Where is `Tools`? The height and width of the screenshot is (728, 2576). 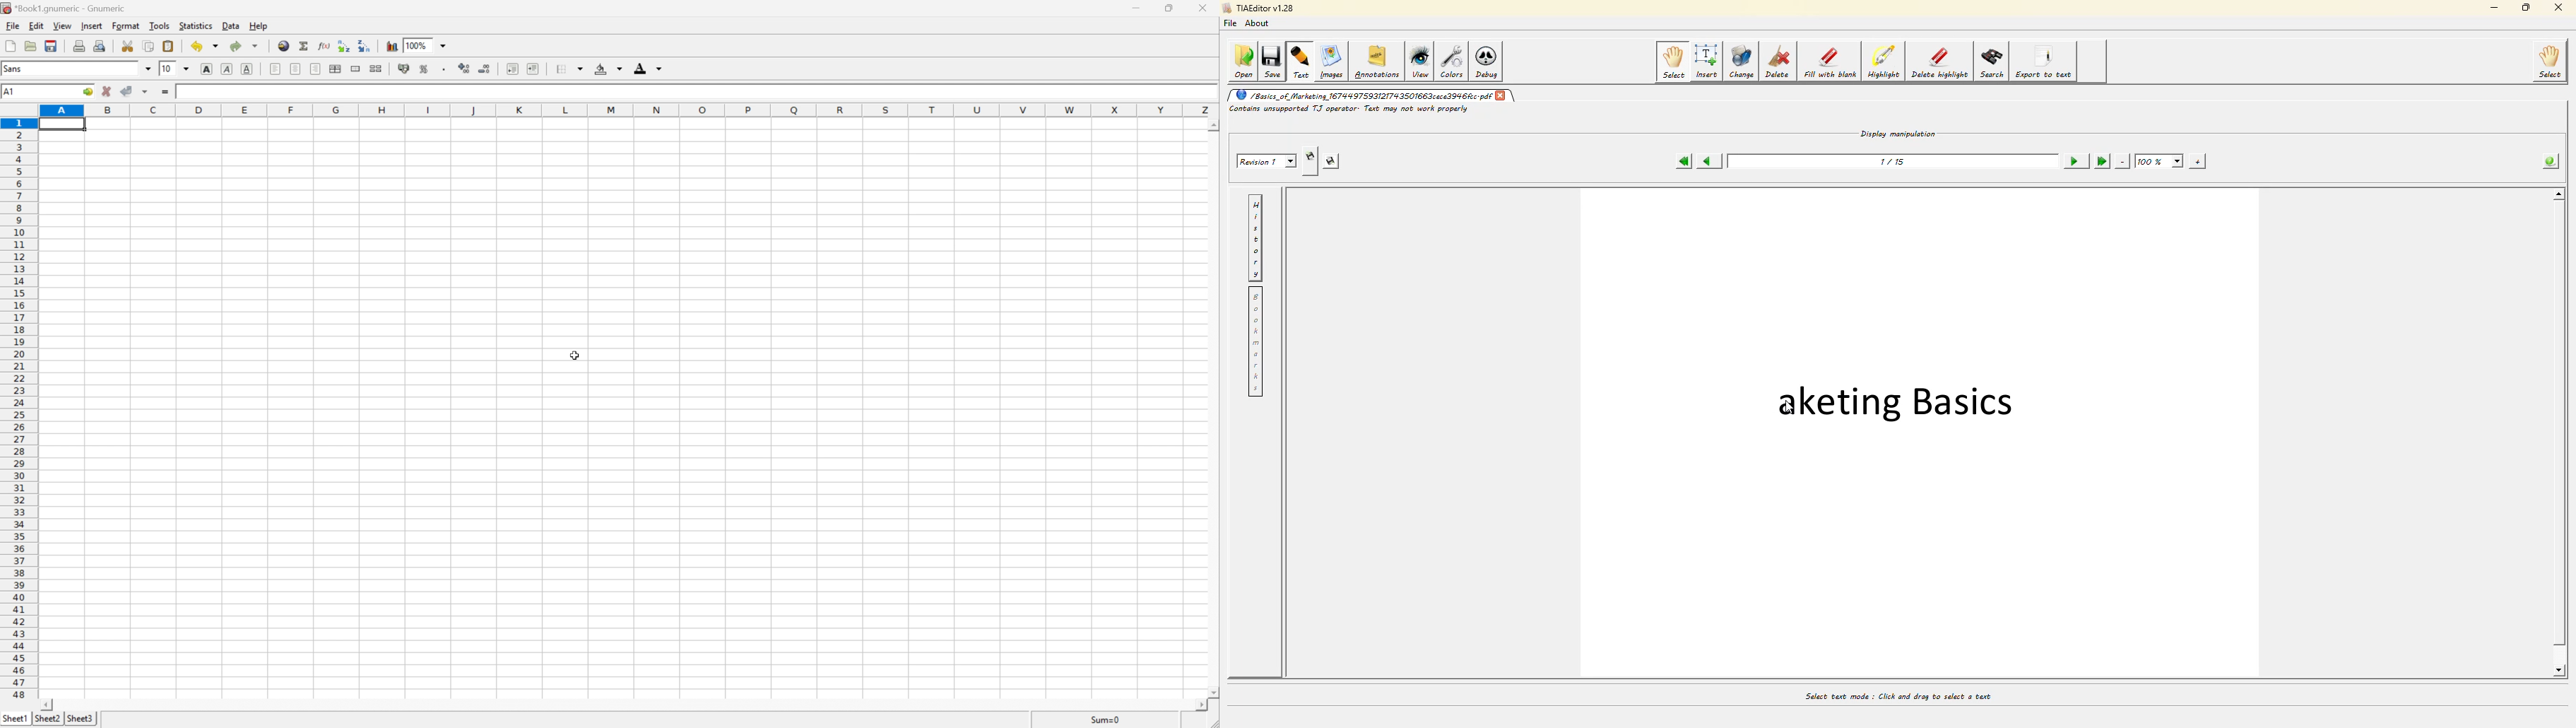 Tools is located at coordinates (159, 24).